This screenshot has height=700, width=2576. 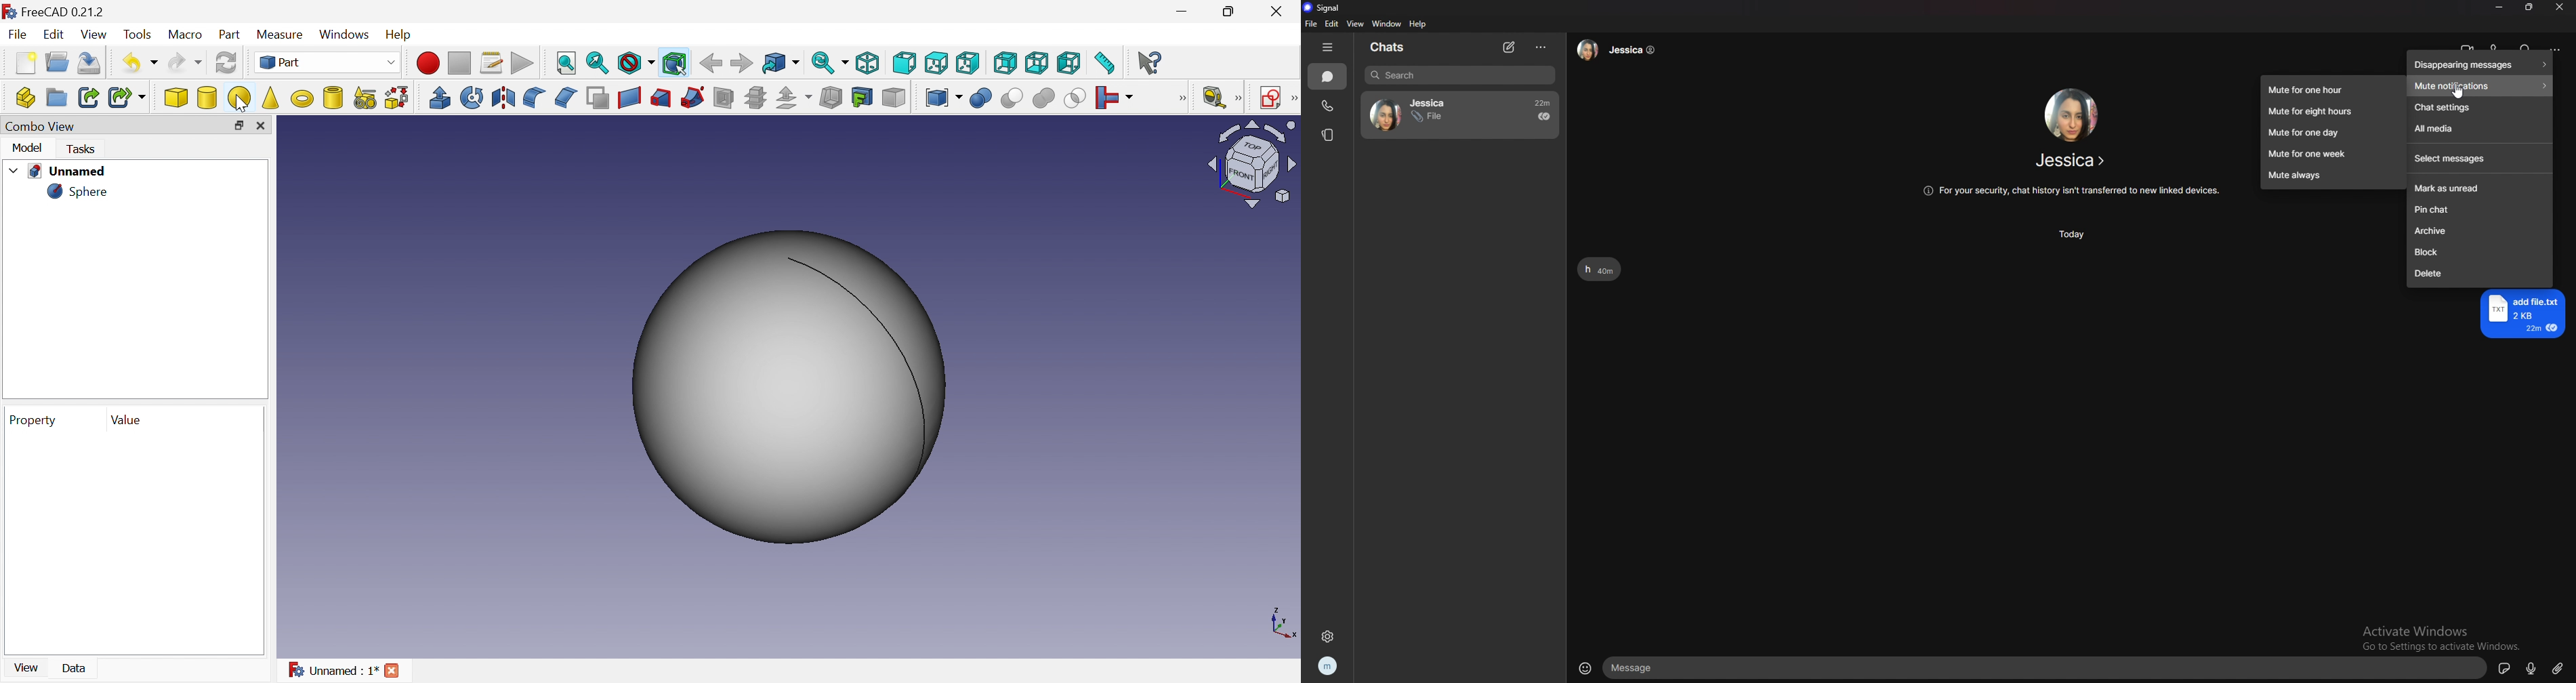 What do you see at coordinates (1281, 623) in the screenshot?
I see `x, y axis` at bounding box center [1281, 623].